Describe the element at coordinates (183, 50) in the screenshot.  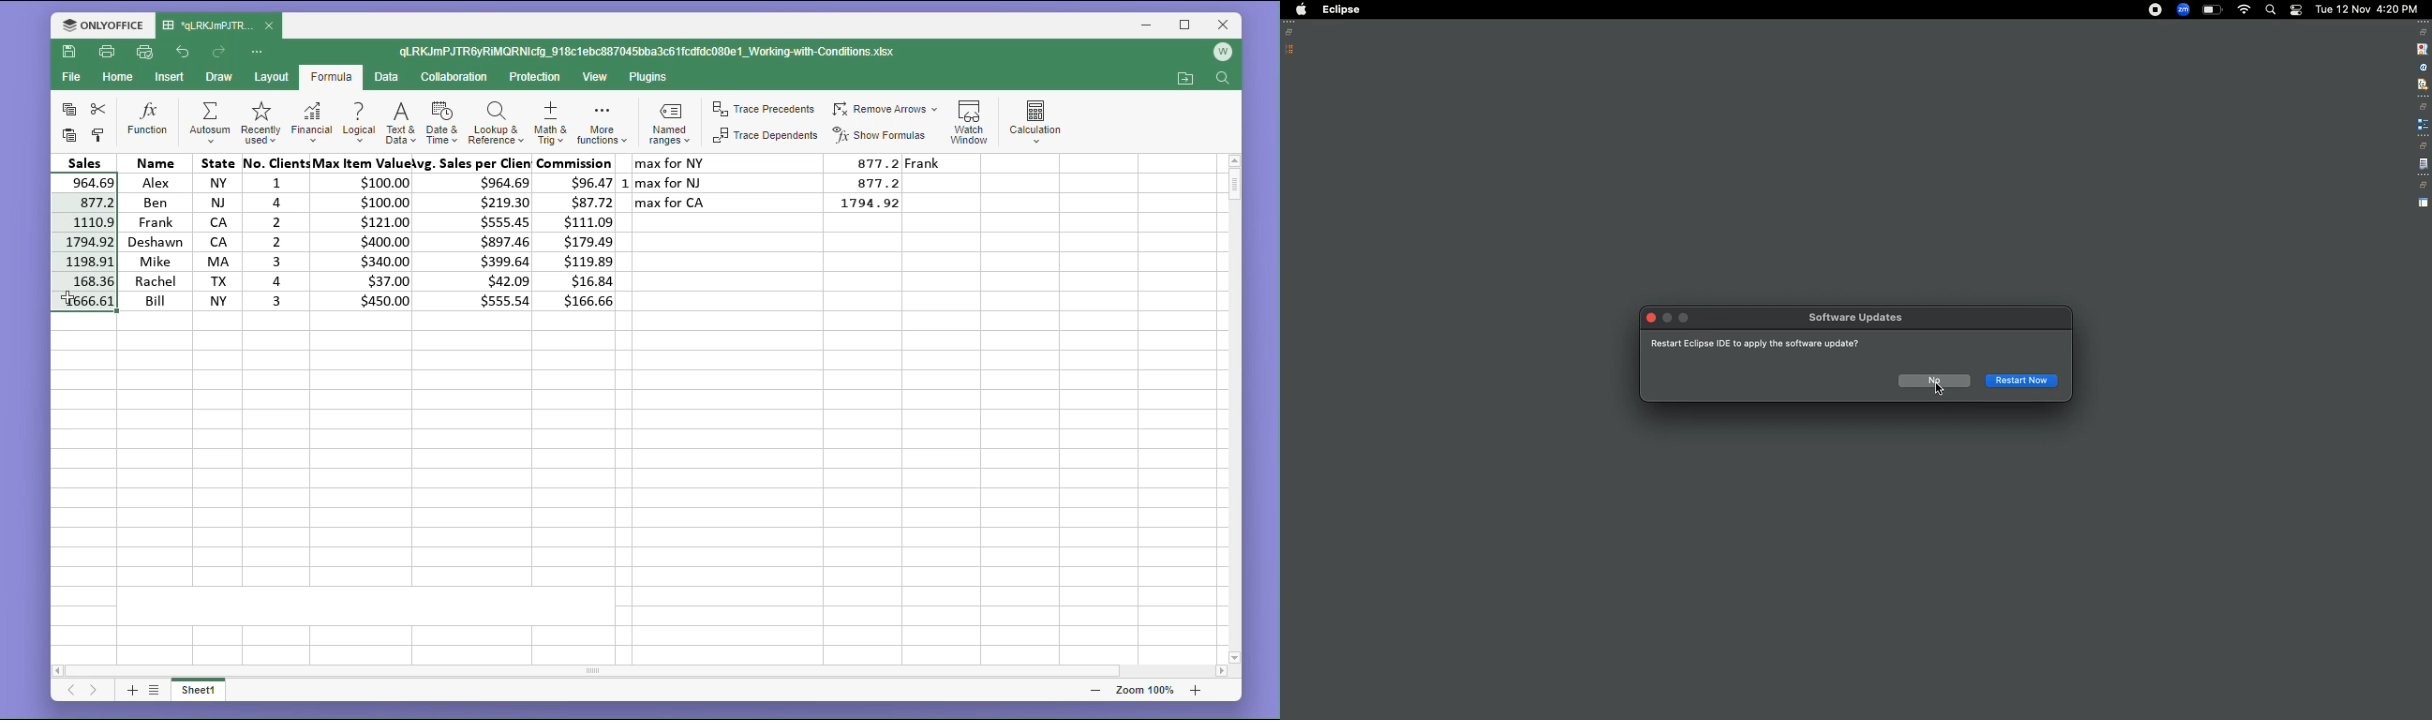
I see `undo` at that location.